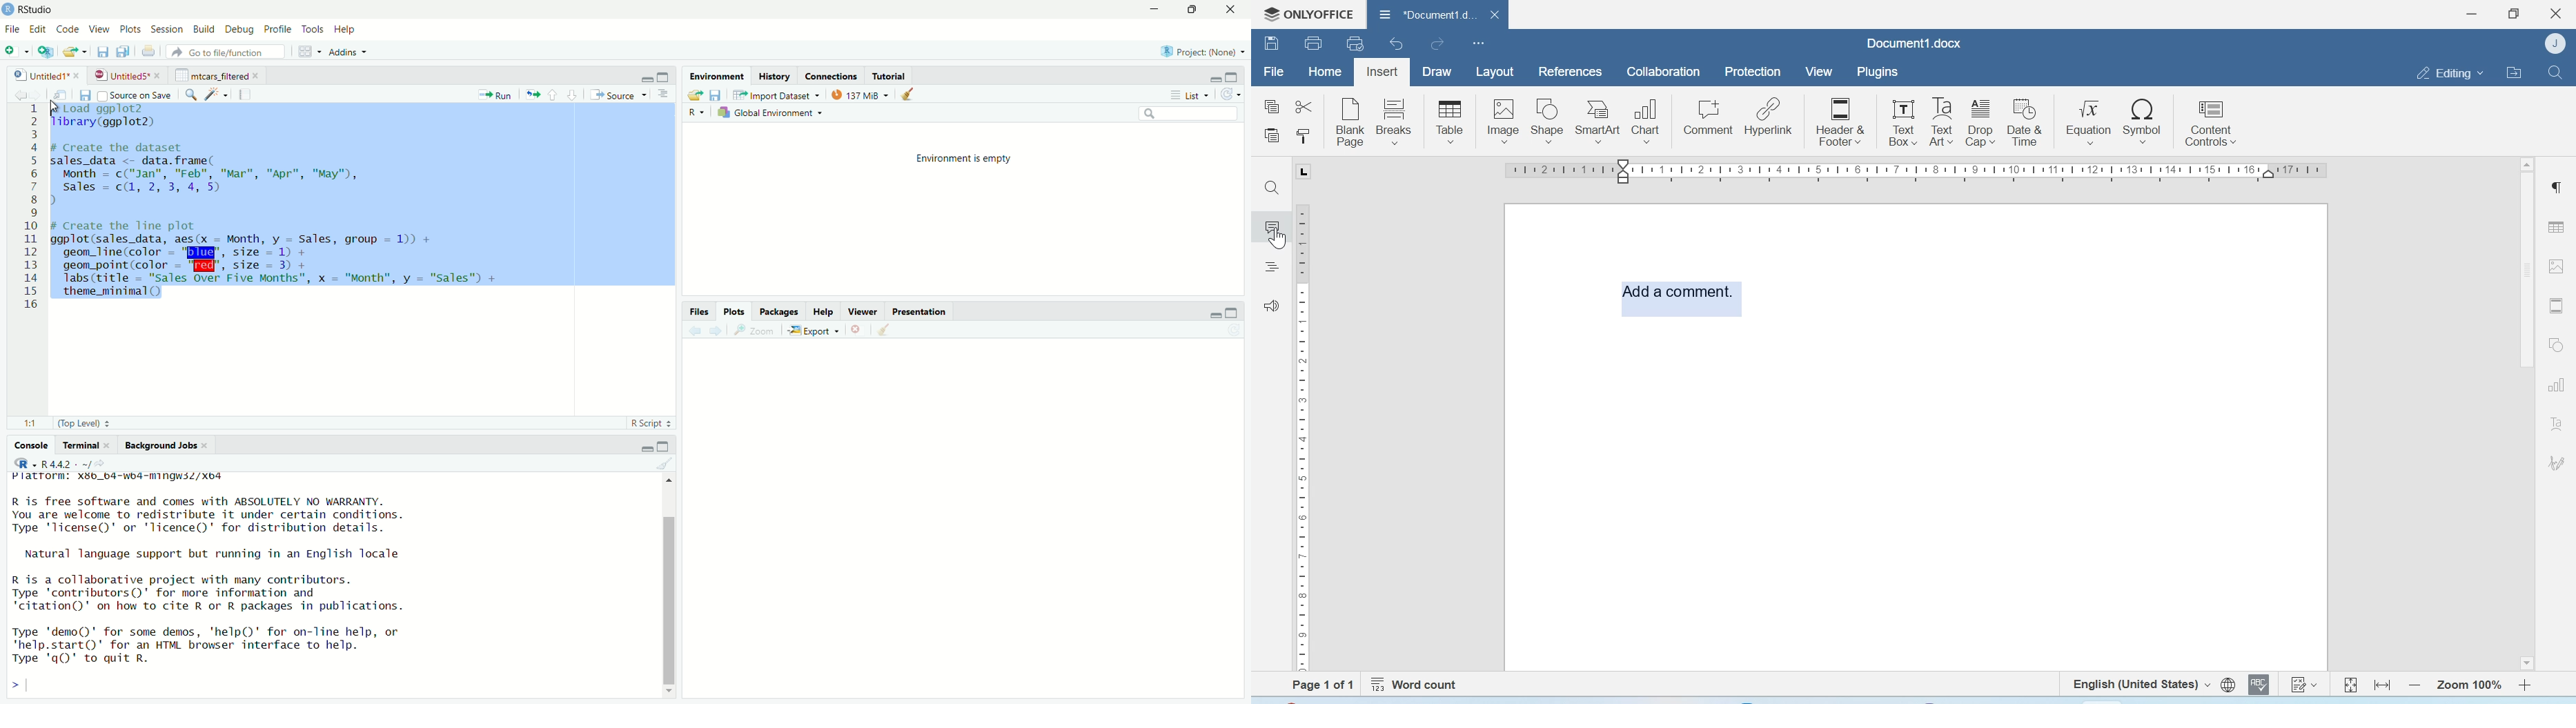  I want to click on environment is empty, so click(964, 159).